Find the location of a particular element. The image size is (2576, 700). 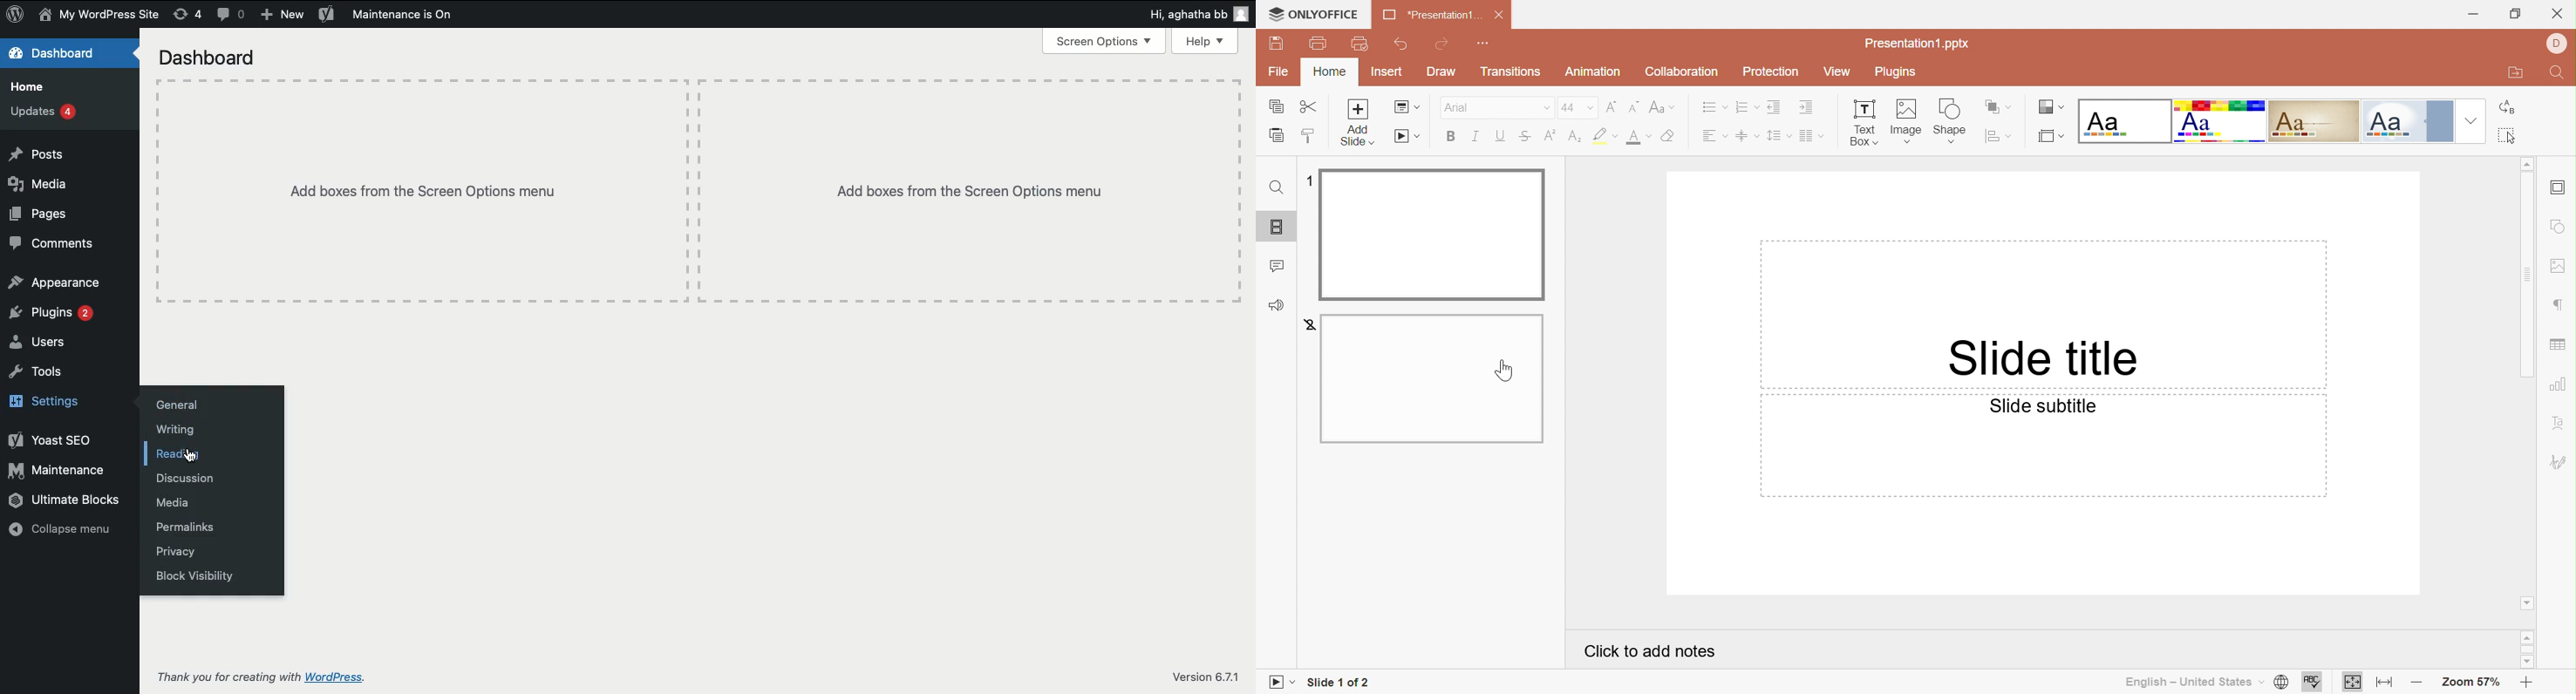

Text Box is located at coordinates (1866, 125).